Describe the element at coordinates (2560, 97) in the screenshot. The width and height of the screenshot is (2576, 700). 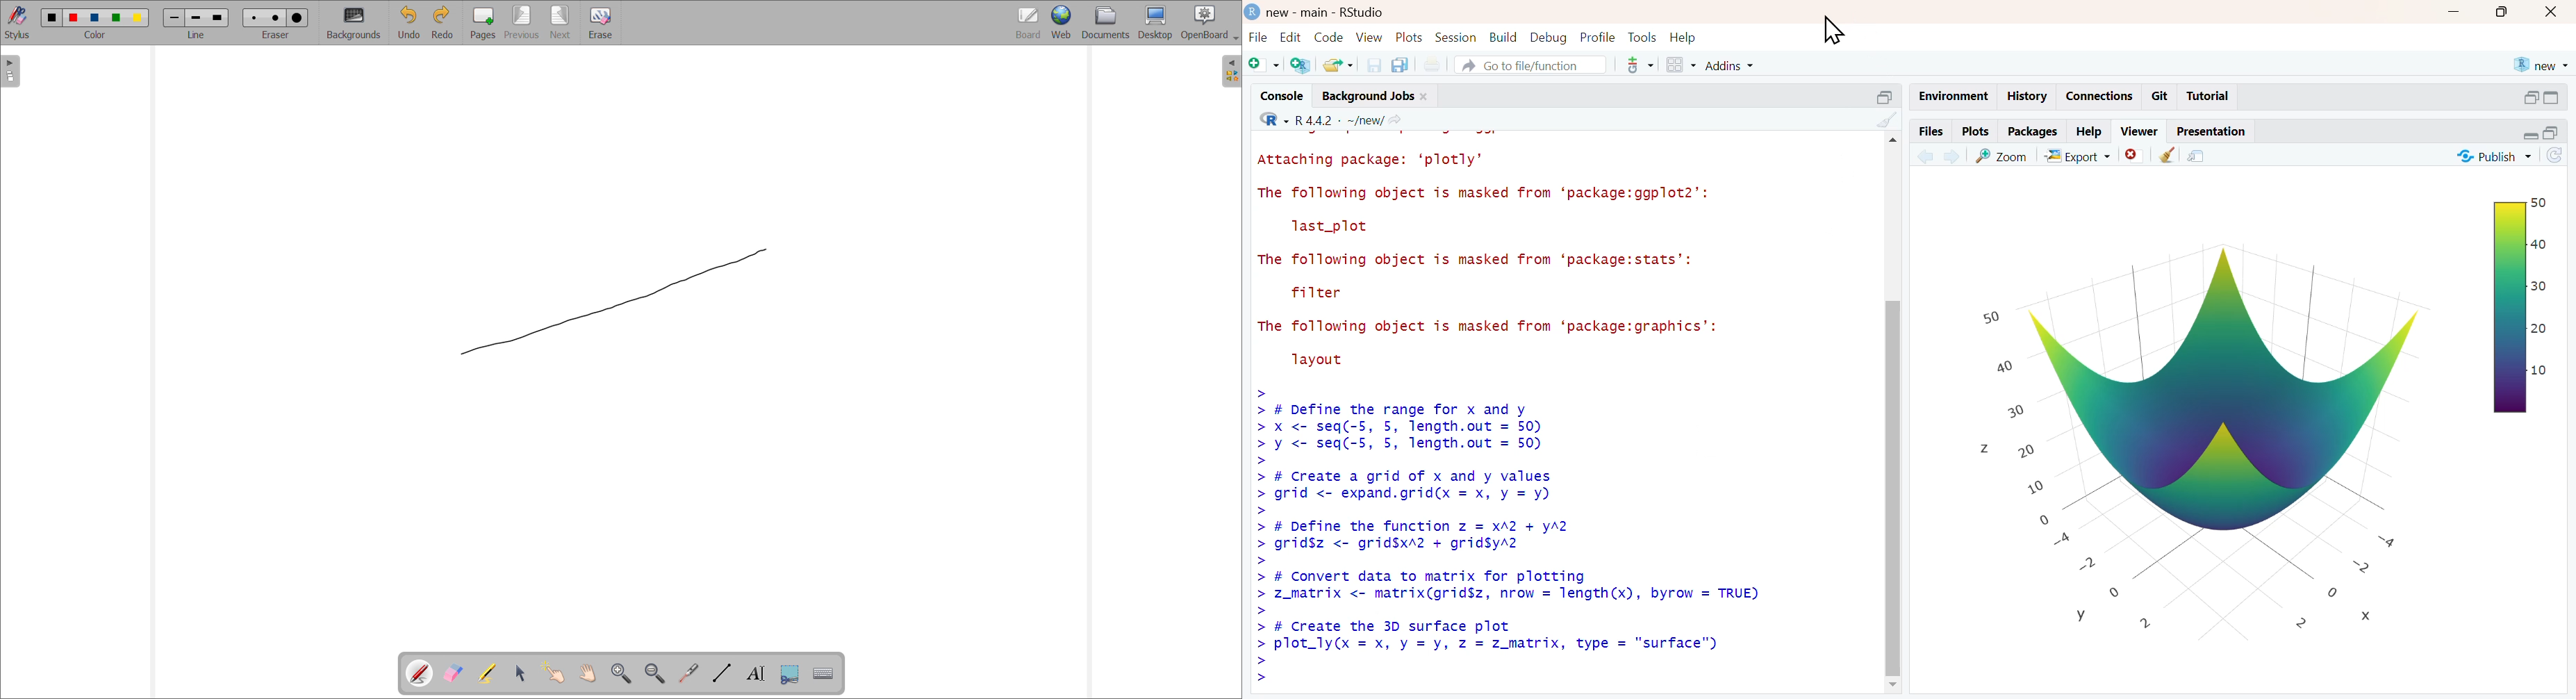
I see `maximize` at that location.